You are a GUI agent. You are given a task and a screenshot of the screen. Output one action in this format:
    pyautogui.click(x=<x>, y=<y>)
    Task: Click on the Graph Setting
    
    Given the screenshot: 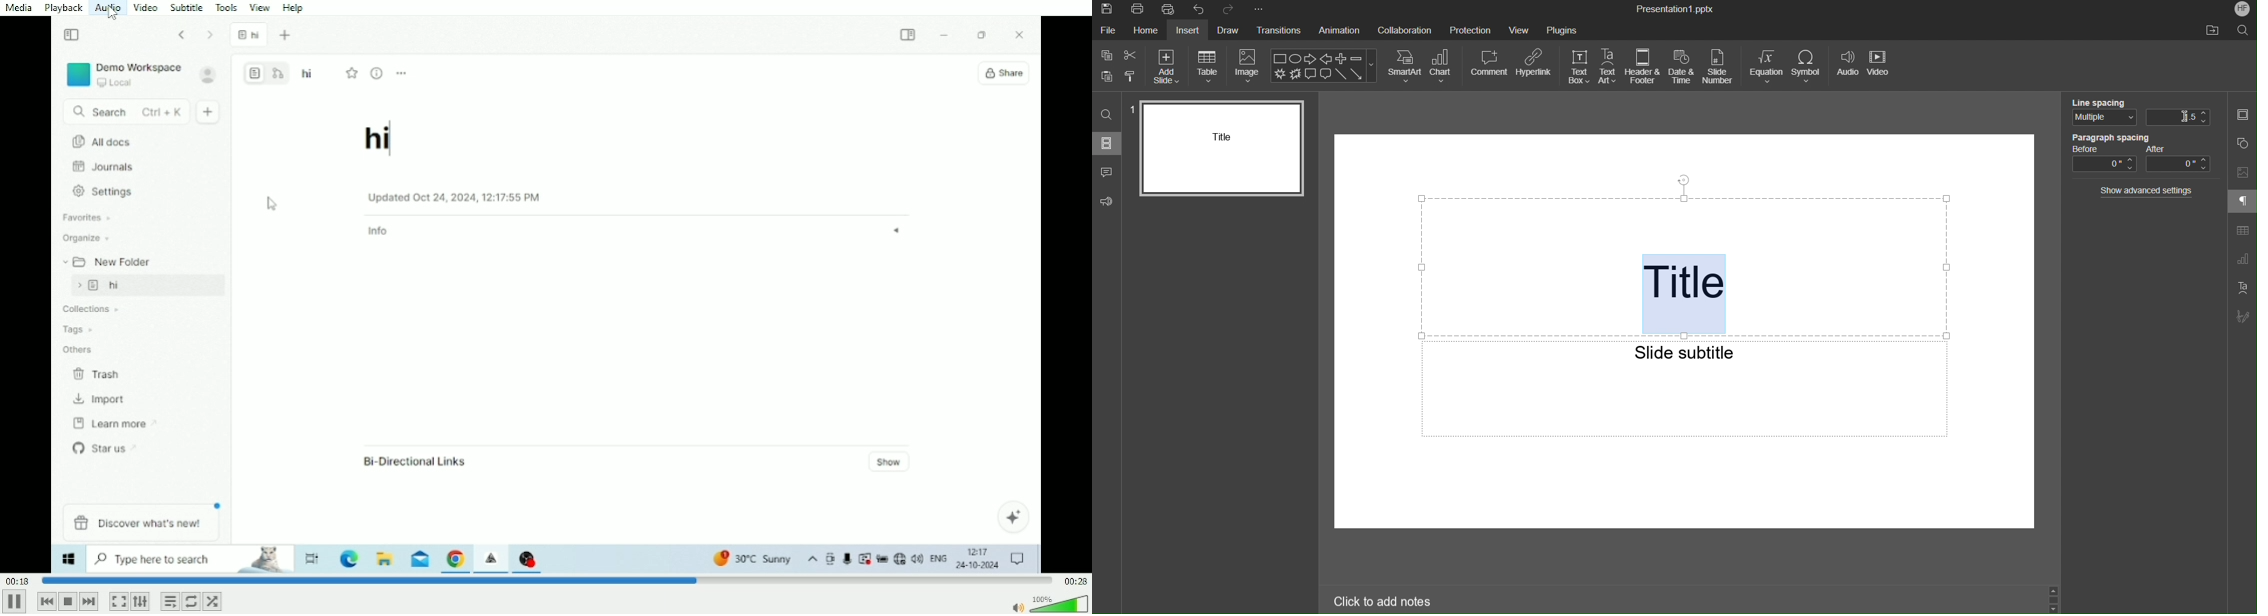 What is the action you would take?
    pyautogui.click(x=2243, y=260)
    